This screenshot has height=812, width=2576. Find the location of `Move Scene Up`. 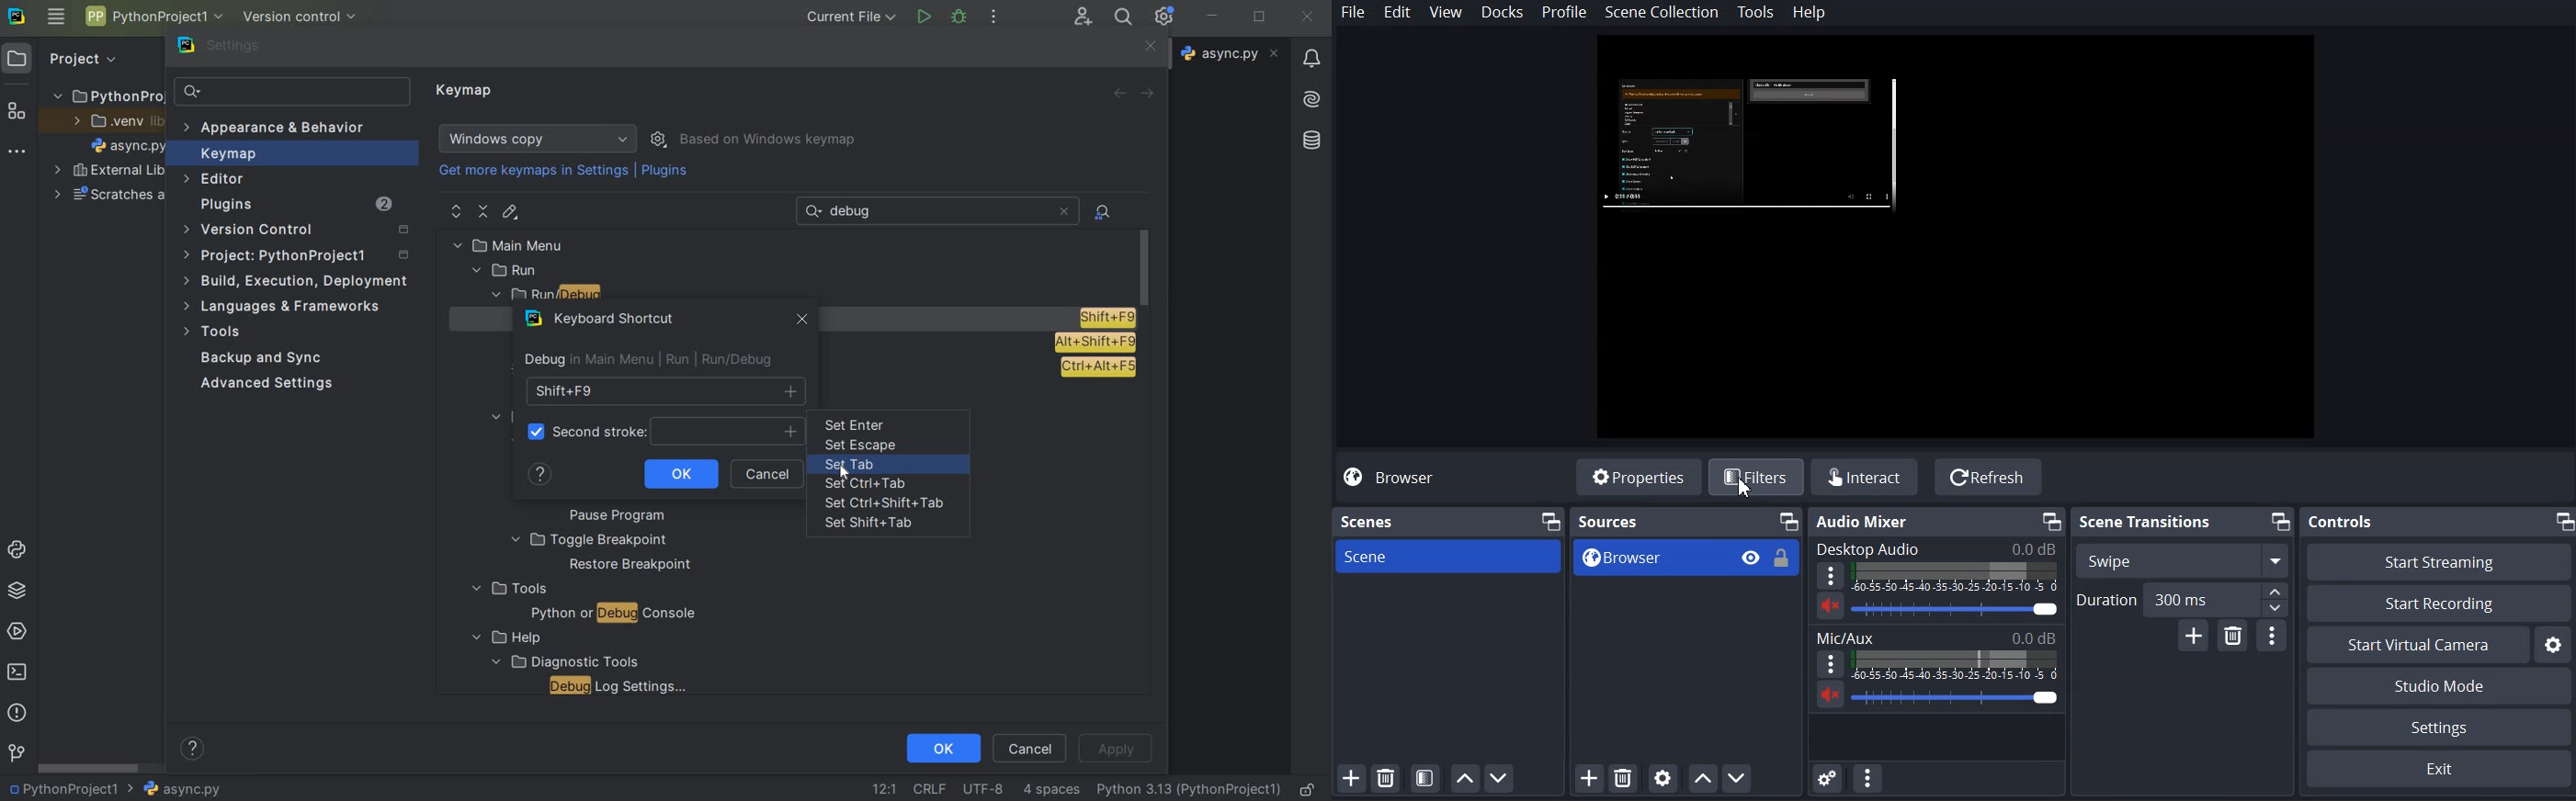

Move Scene Up is located at coordinates (1465, 778).